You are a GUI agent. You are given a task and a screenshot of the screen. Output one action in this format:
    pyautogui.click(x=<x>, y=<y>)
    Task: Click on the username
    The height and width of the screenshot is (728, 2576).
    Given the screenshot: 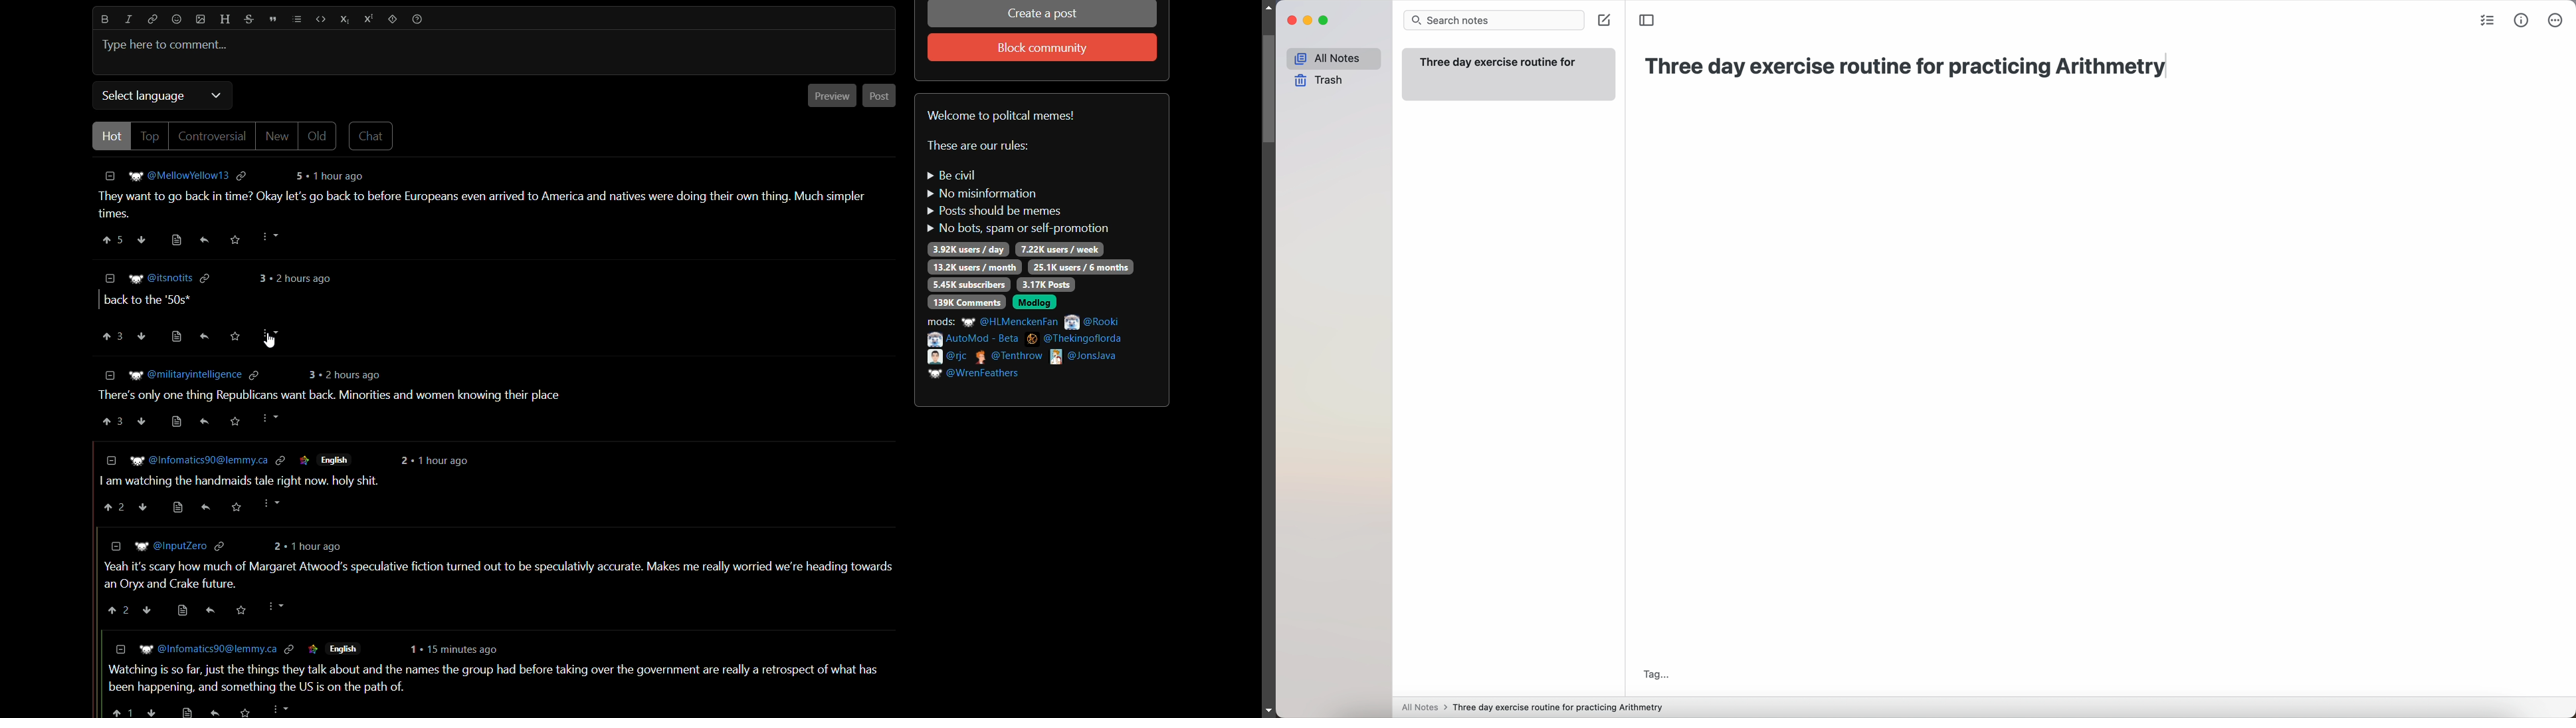 What is the action you would take?
    pyautogui.click(x=169, y=279)
    